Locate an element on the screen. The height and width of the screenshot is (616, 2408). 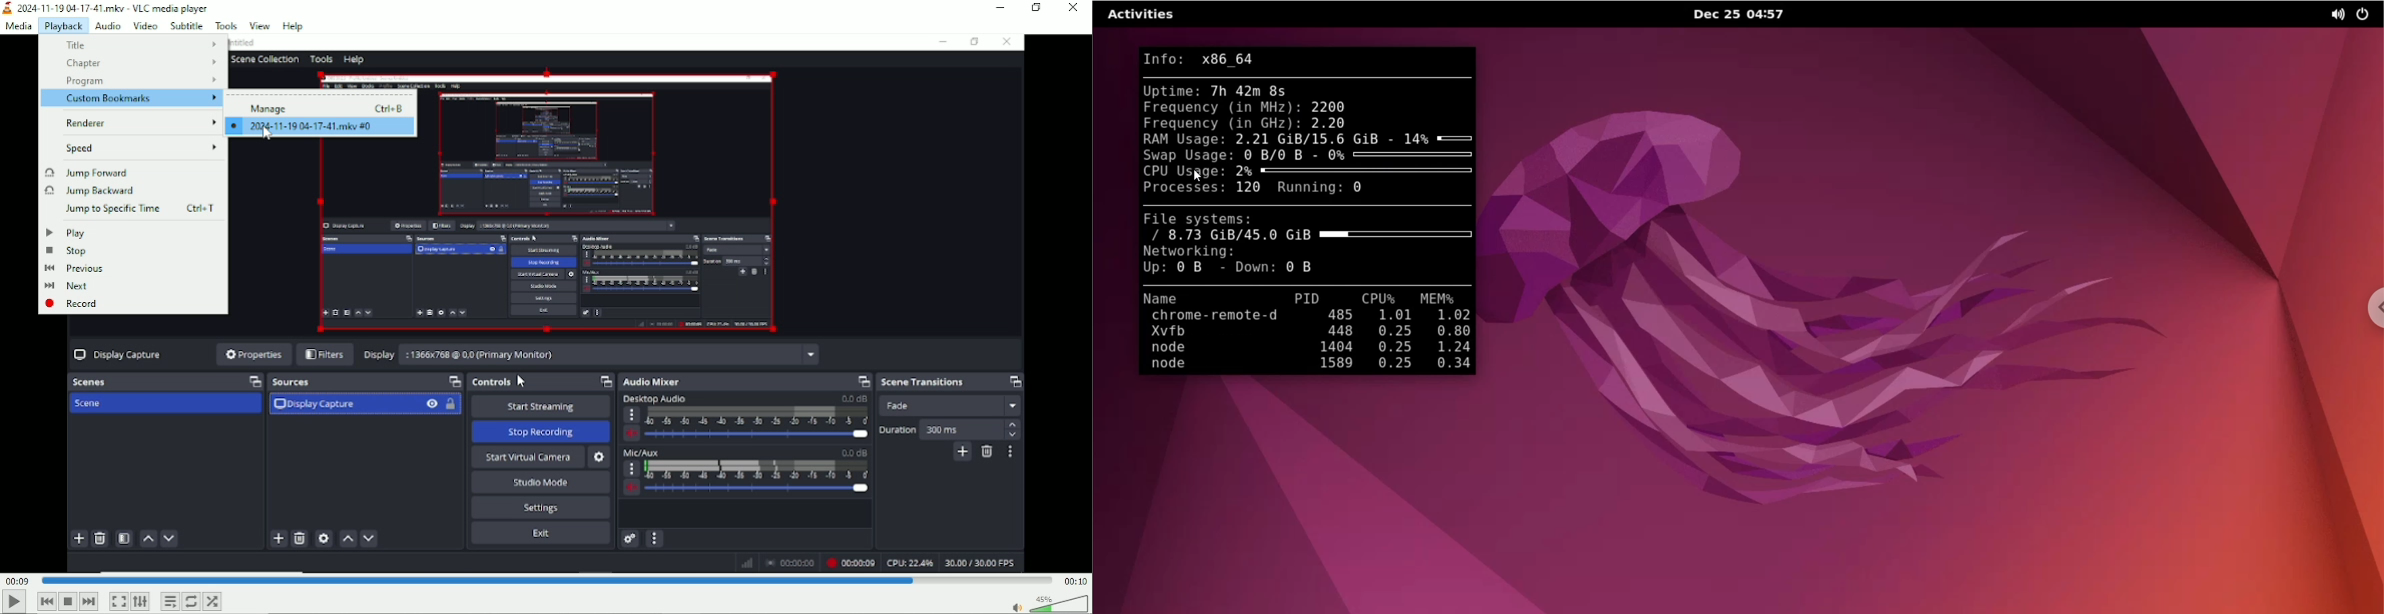
view is located at coordinates (260, 25).